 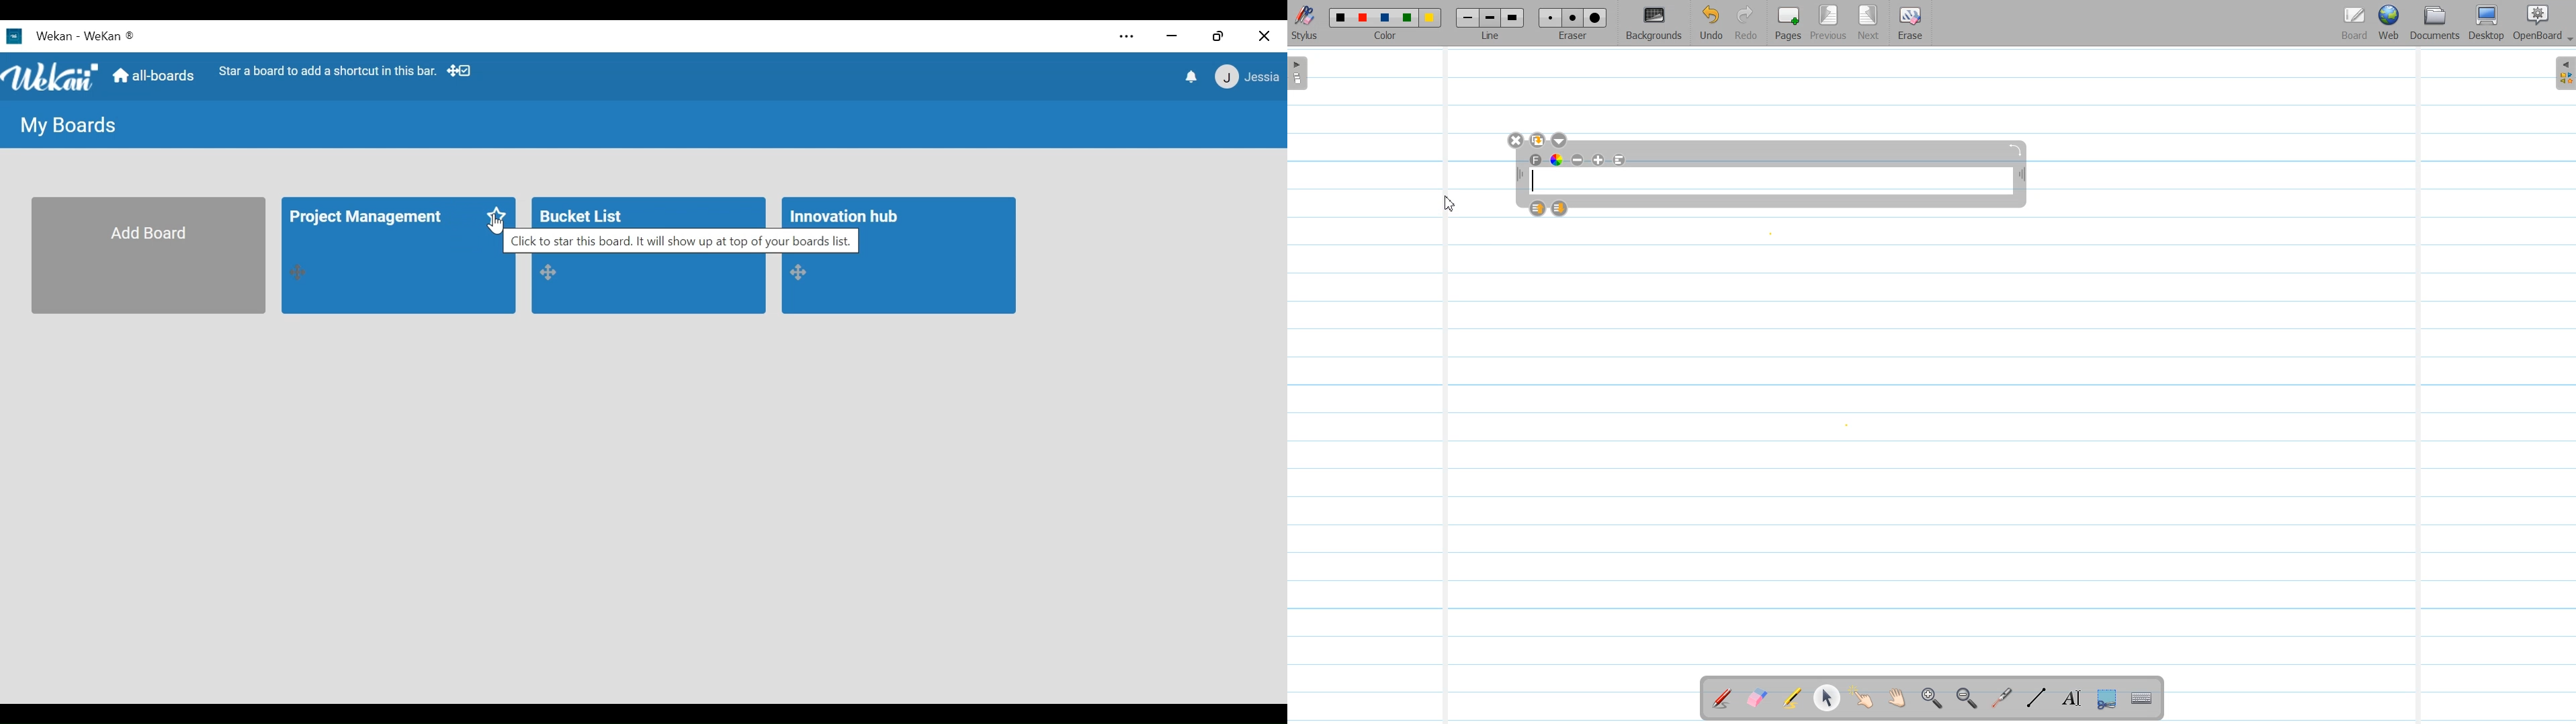 What do you see at coordinates (1909, 24) in the screenshot?
I see `Erase` at bounding box center [1909, 24].